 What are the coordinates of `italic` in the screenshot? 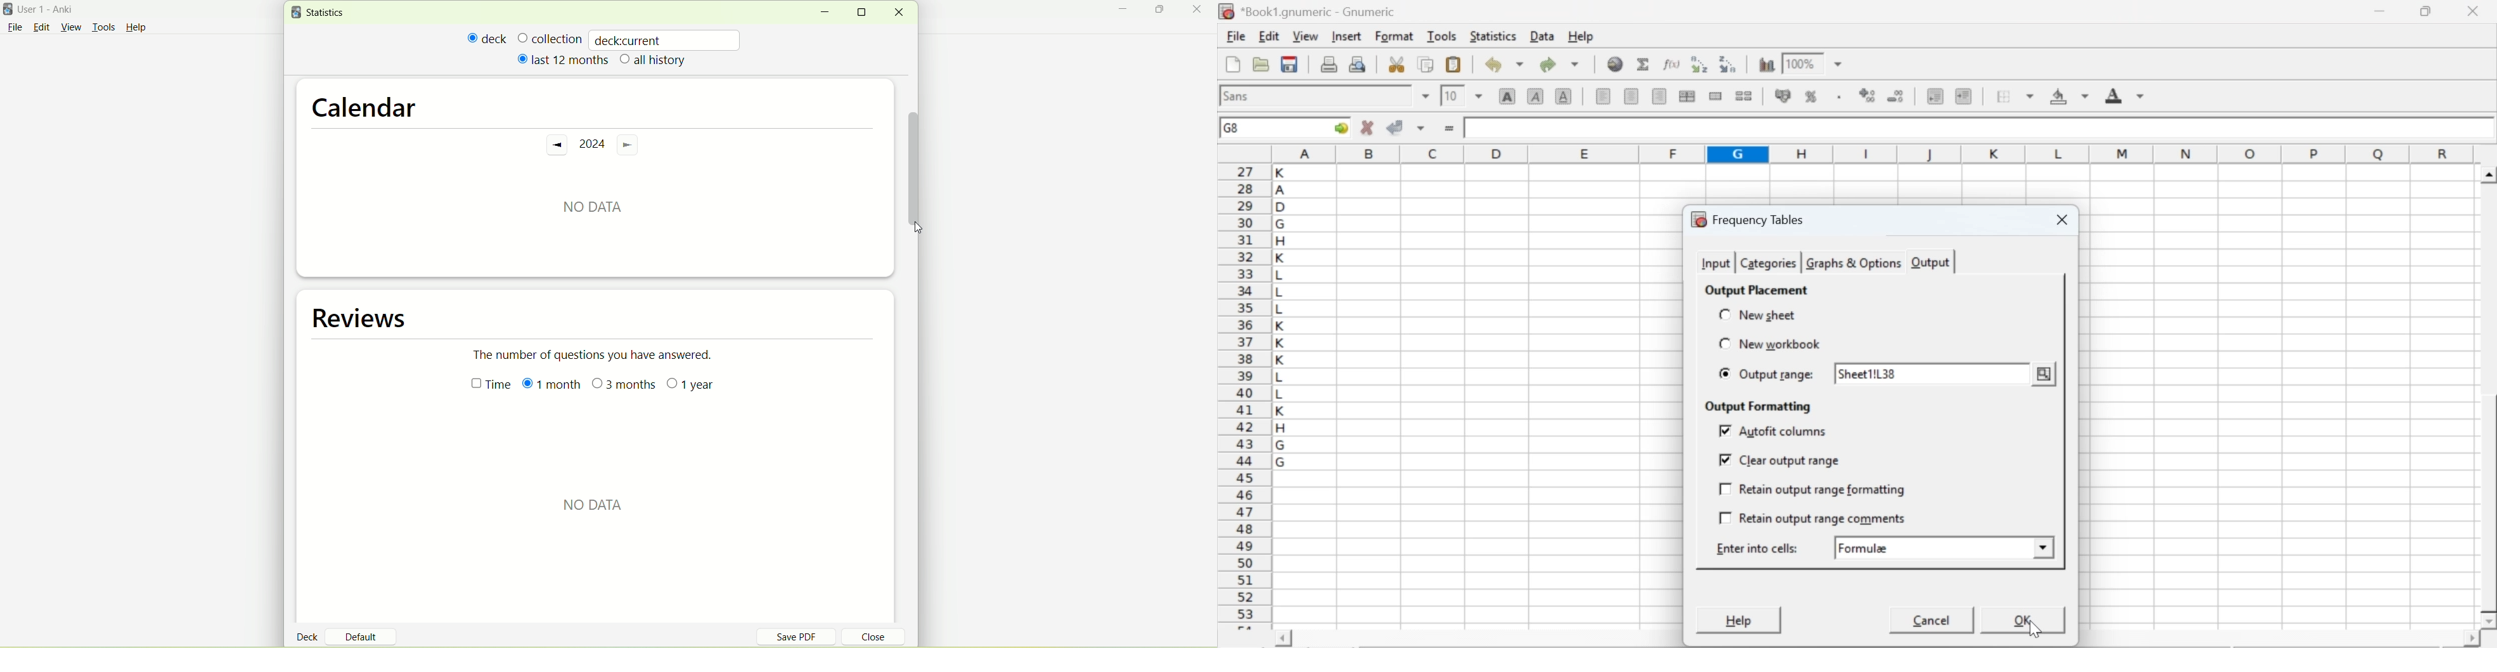 It's located at (1537, 95).